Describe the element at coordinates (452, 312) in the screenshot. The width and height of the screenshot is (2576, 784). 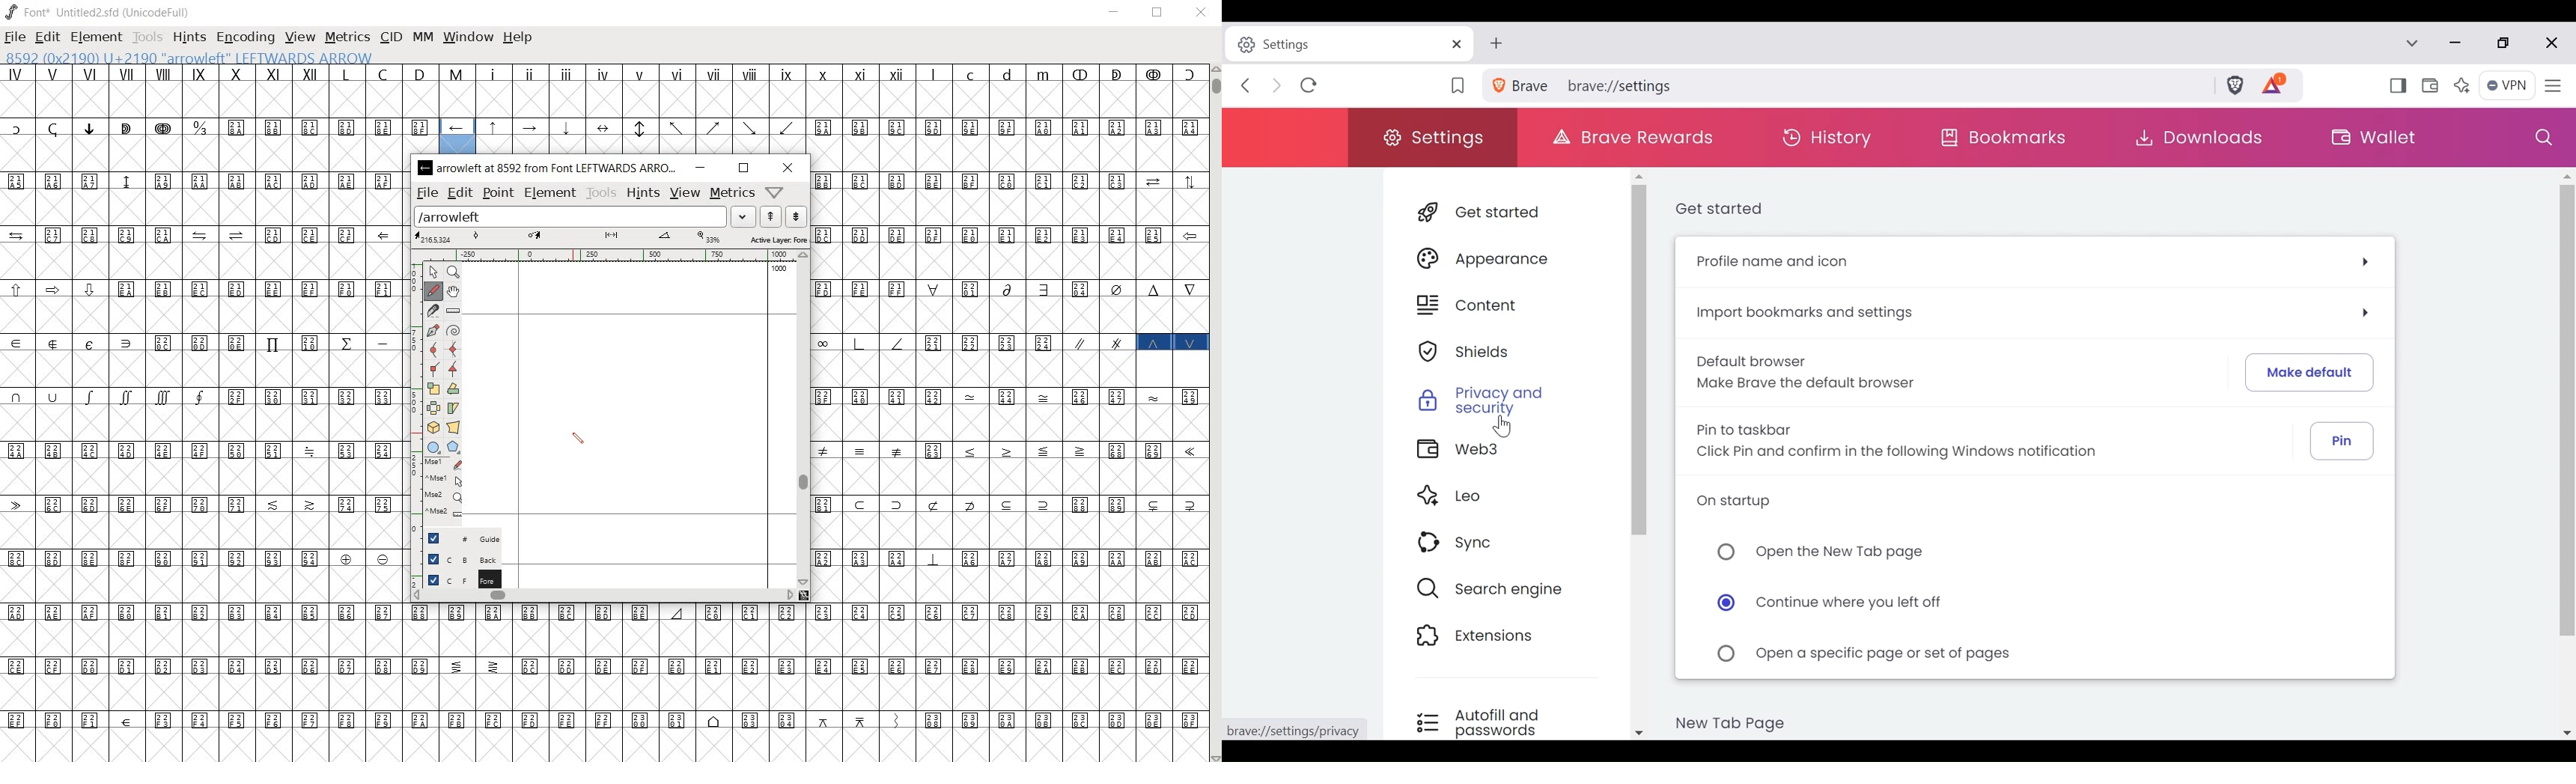
I see `measure a distance, angle between points` at that location.